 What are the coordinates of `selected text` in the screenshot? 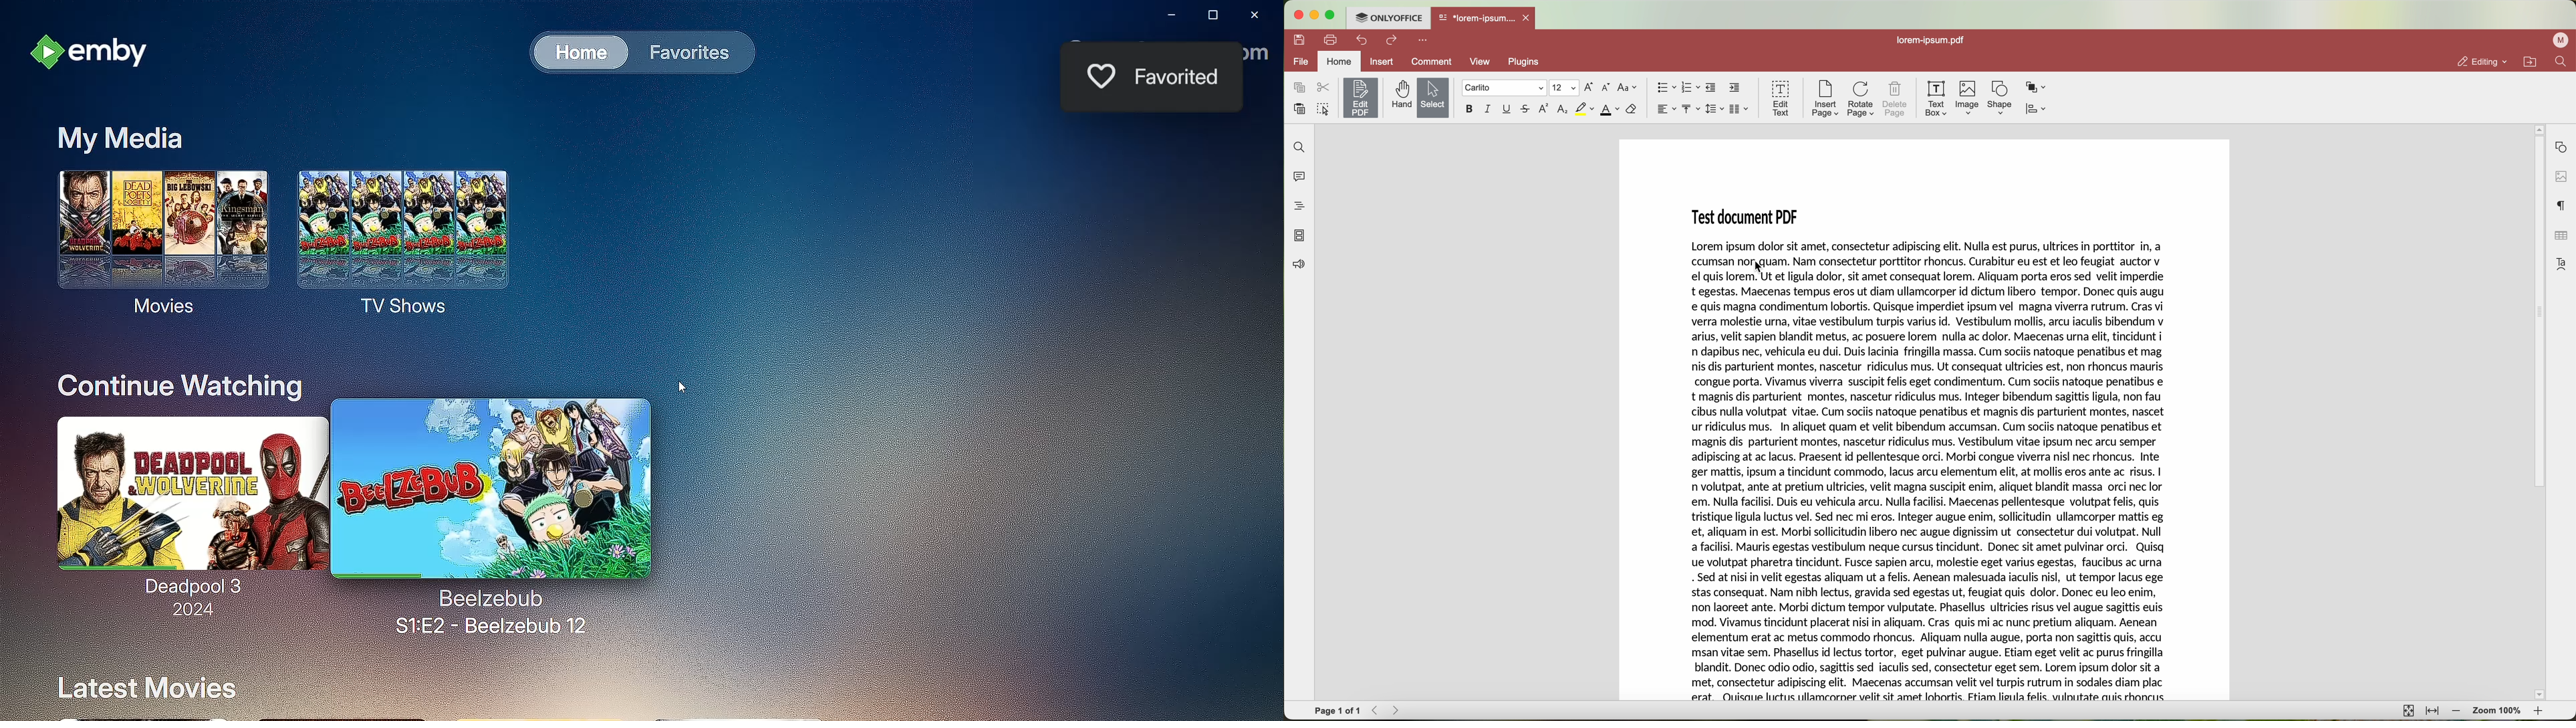 It's located at (1928, 470).